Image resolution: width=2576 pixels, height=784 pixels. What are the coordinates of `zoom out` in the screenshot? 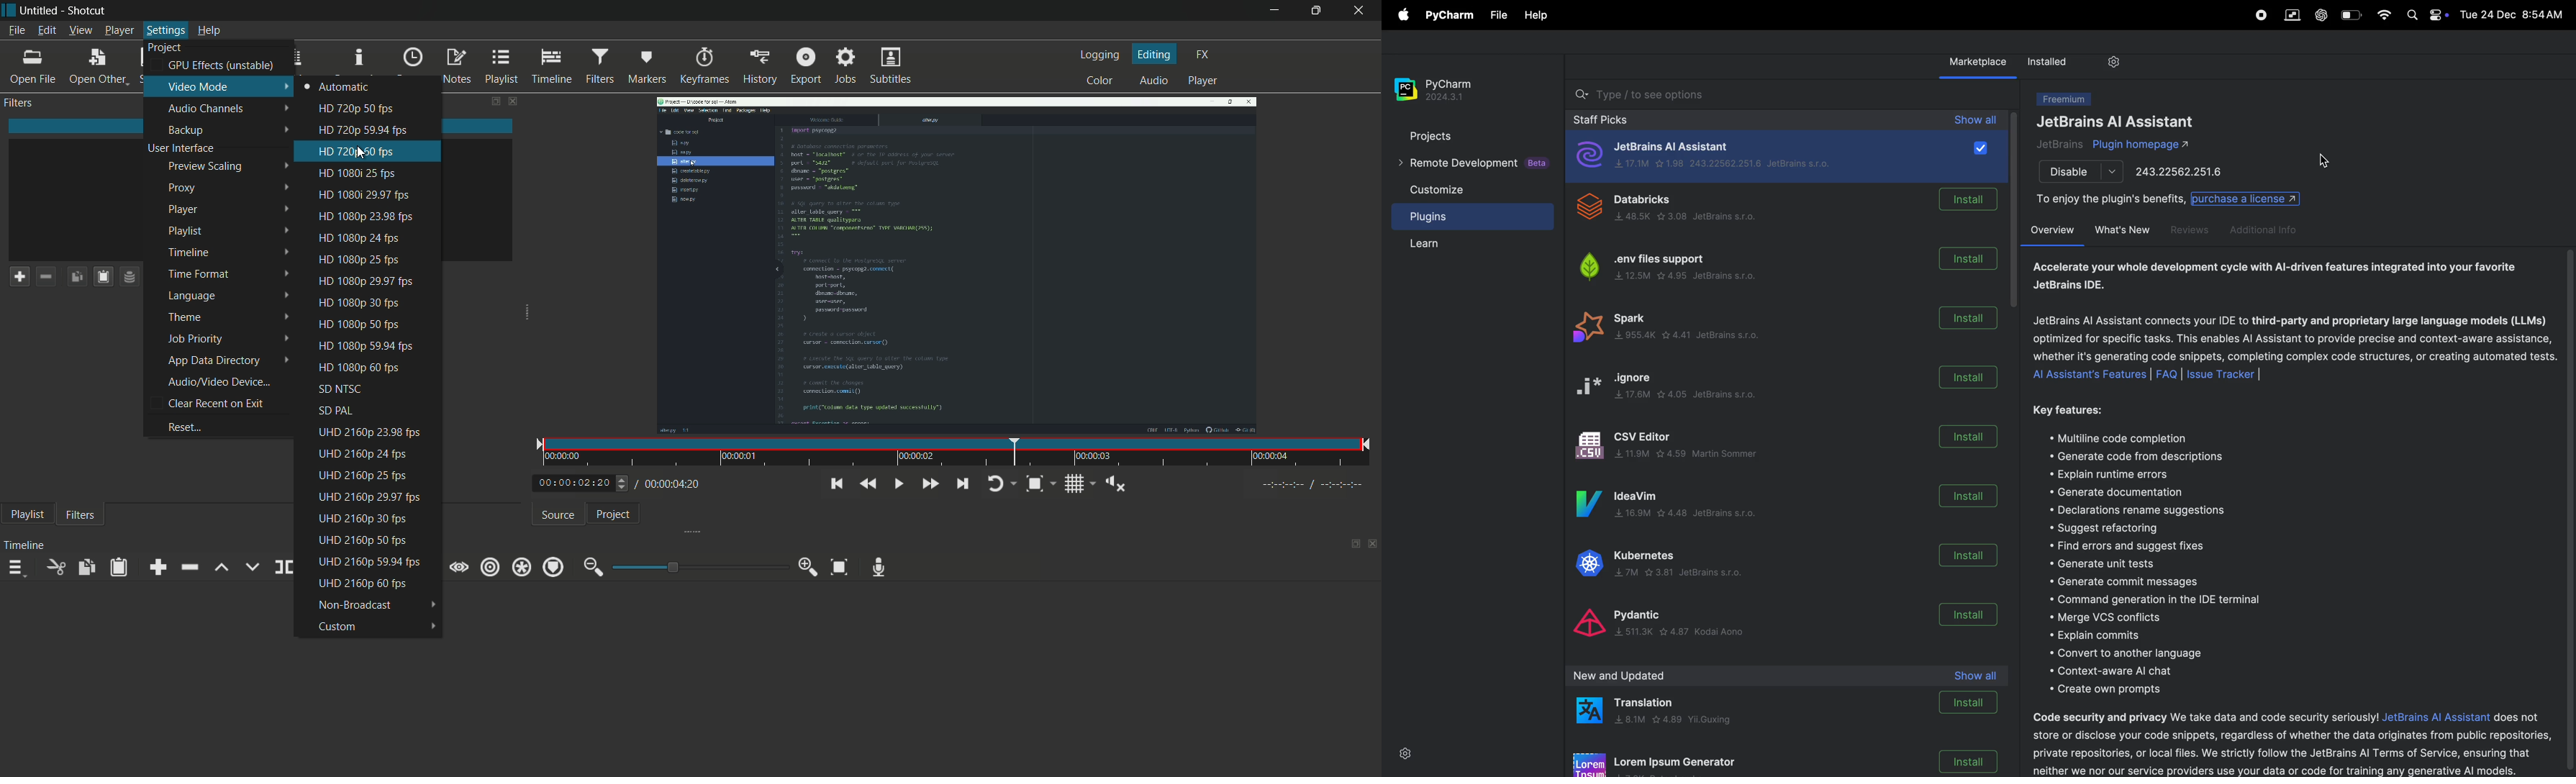 It's located at (591, 568).